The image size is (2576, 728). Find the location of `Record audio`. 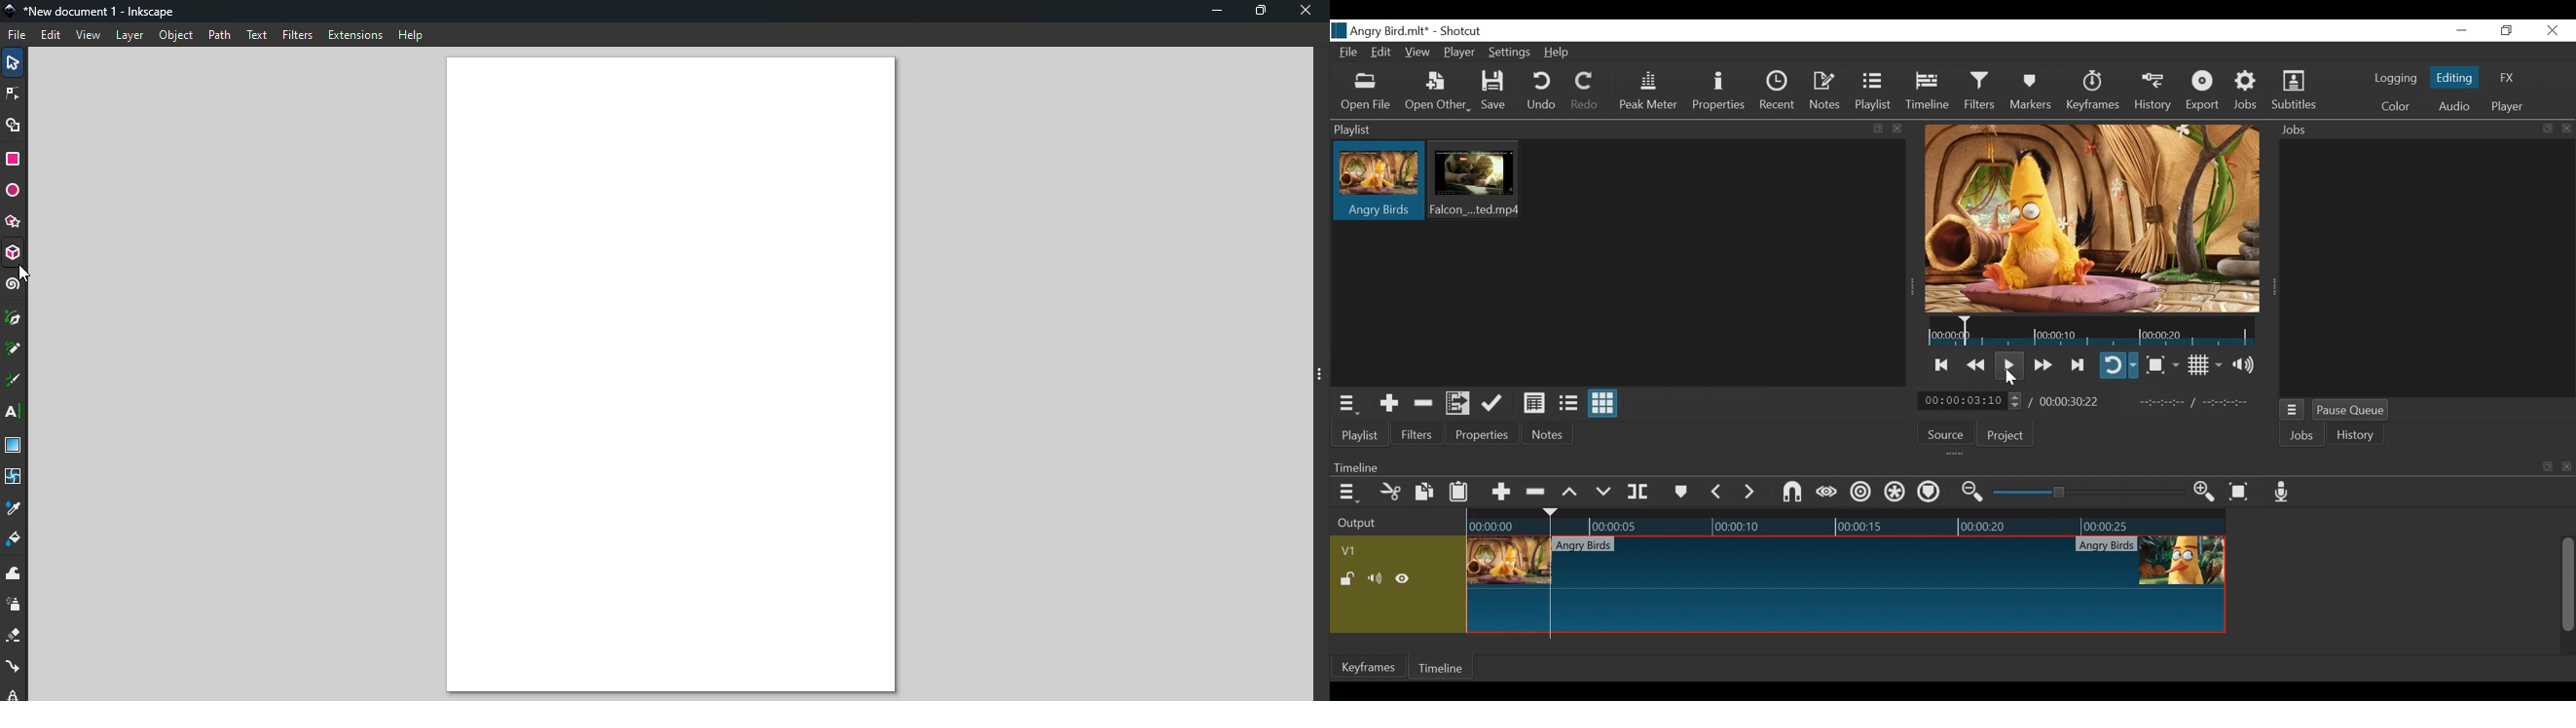

Record audio is located at coordinates (2282, 493).